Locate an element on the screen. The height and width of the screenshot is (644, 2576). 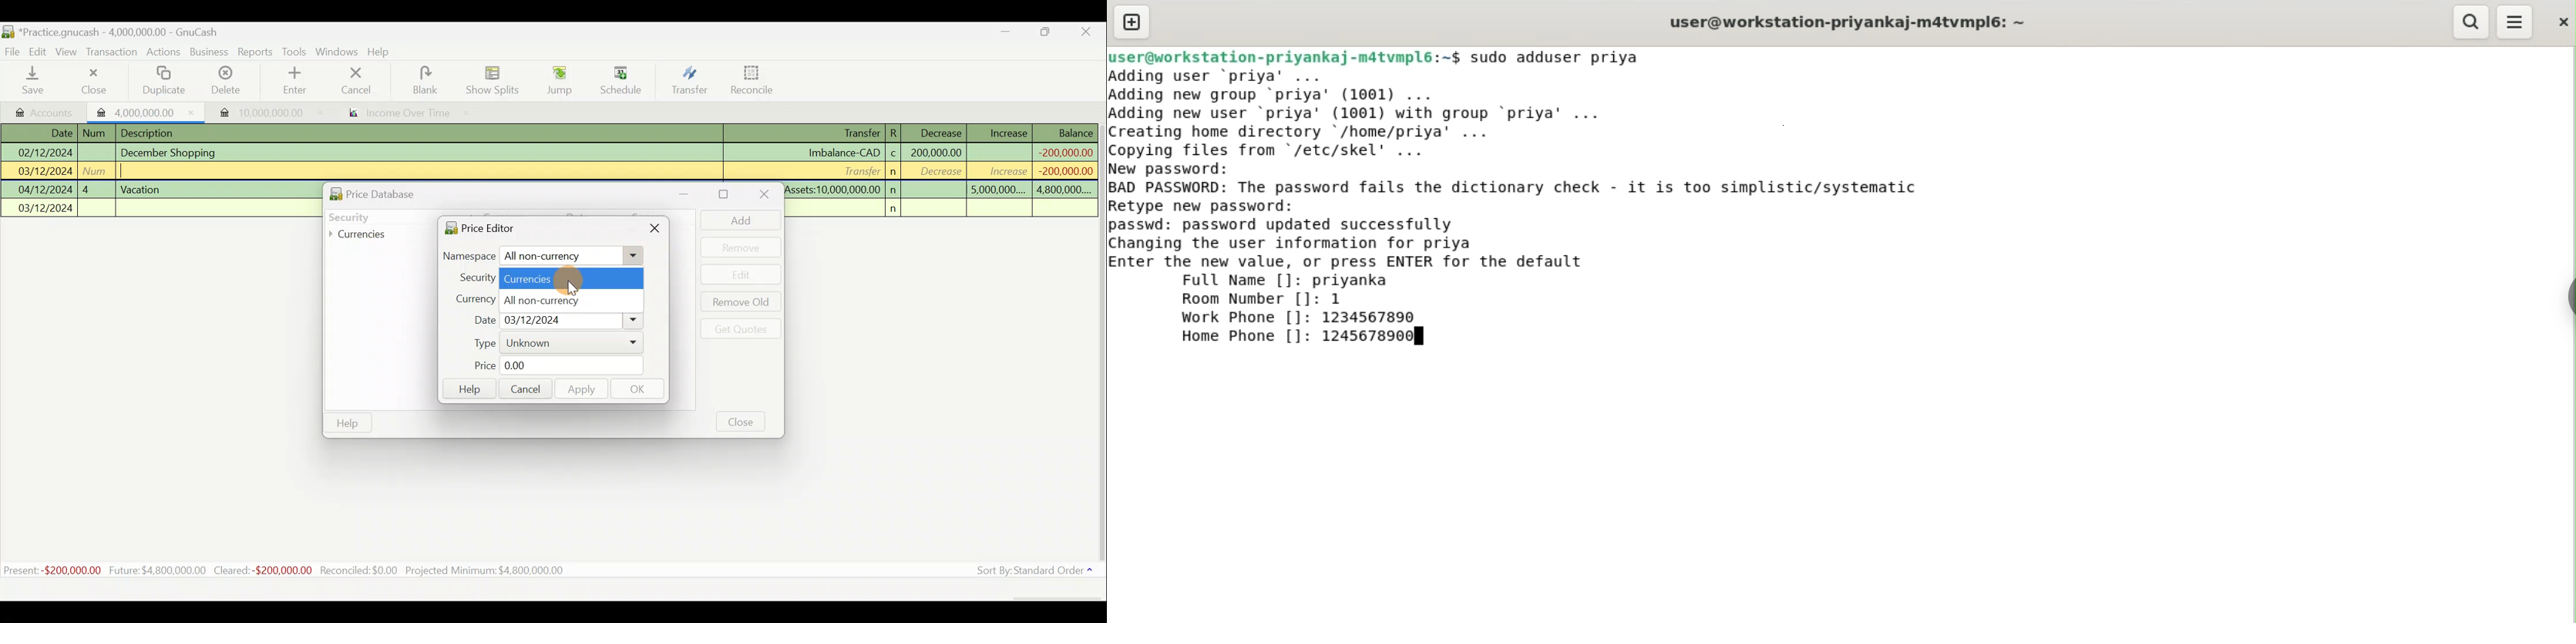
Price database is located at coordinates (398, 192).